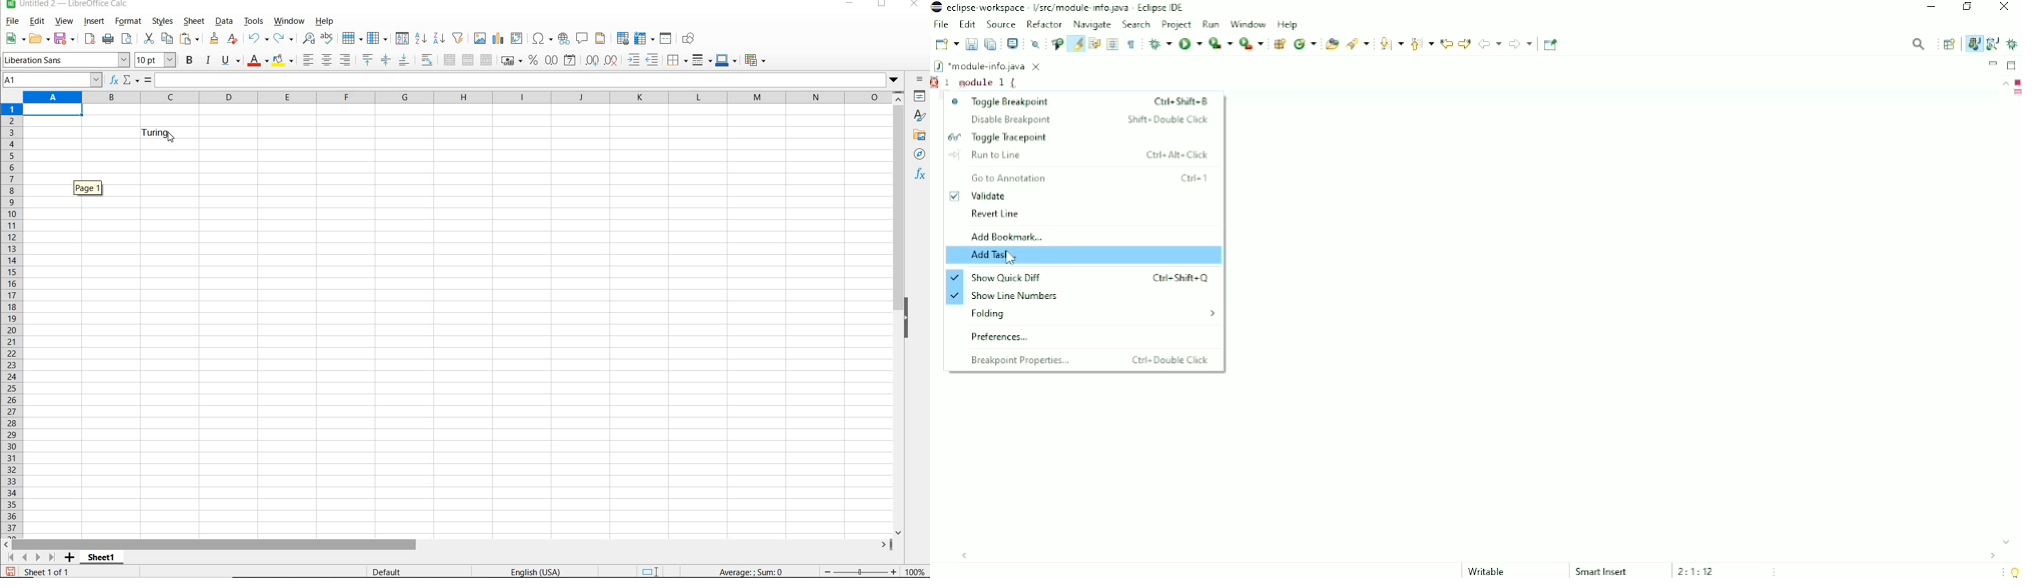  I want to click on ADD DECIMAL PLACE, so click(590, 59).